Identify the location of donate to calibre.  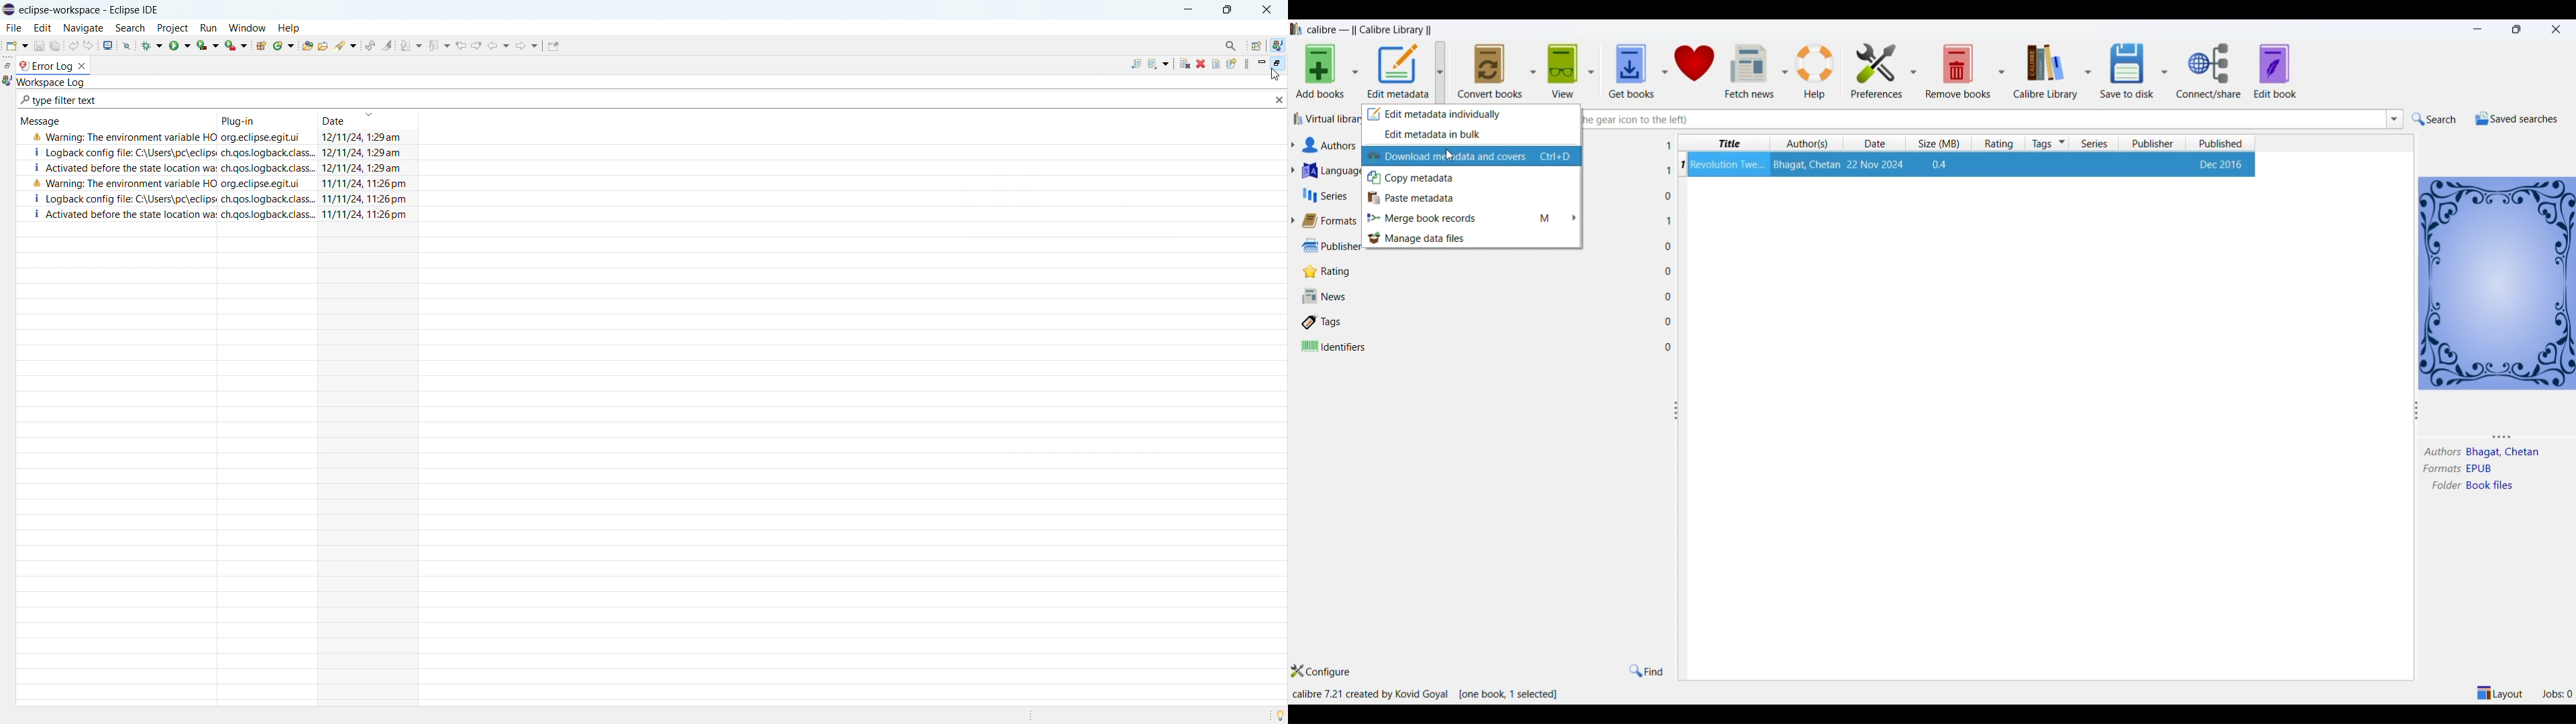
(1696, 65).